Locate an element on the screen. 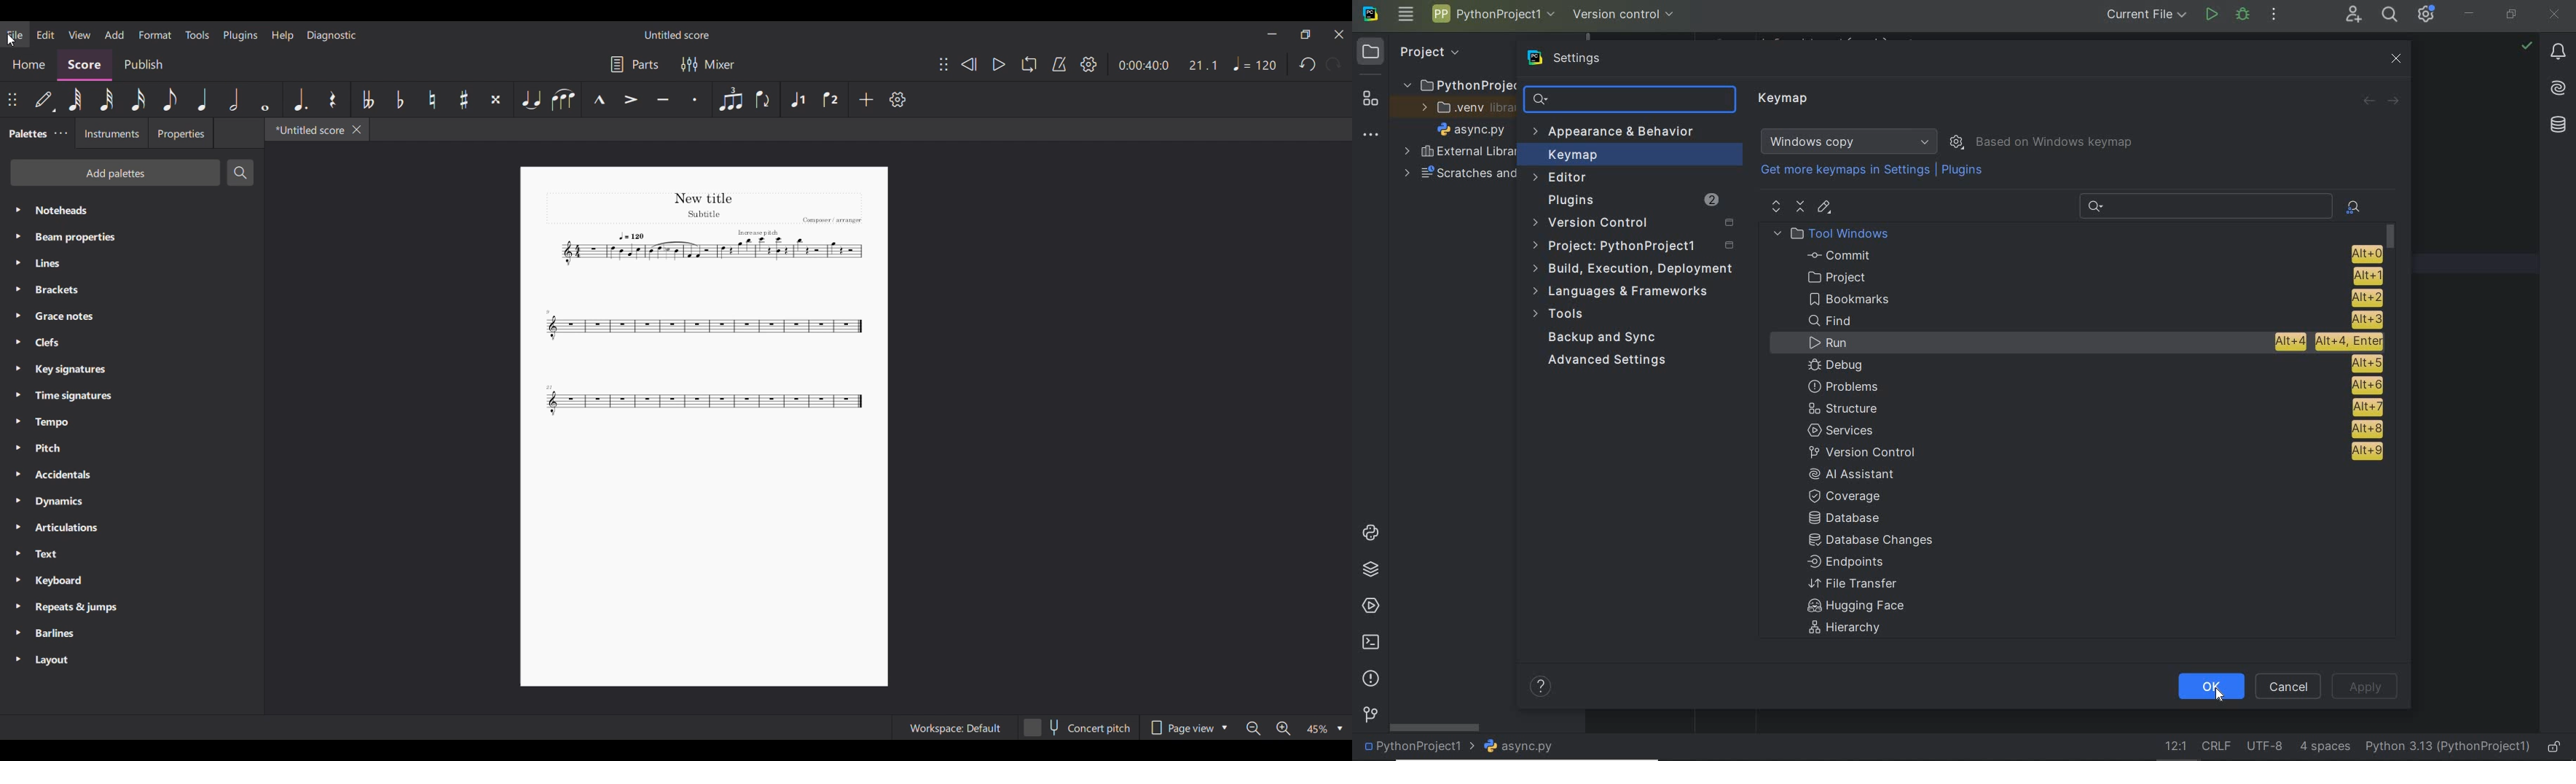  Voice 2 is located at coordinates (832, 99).